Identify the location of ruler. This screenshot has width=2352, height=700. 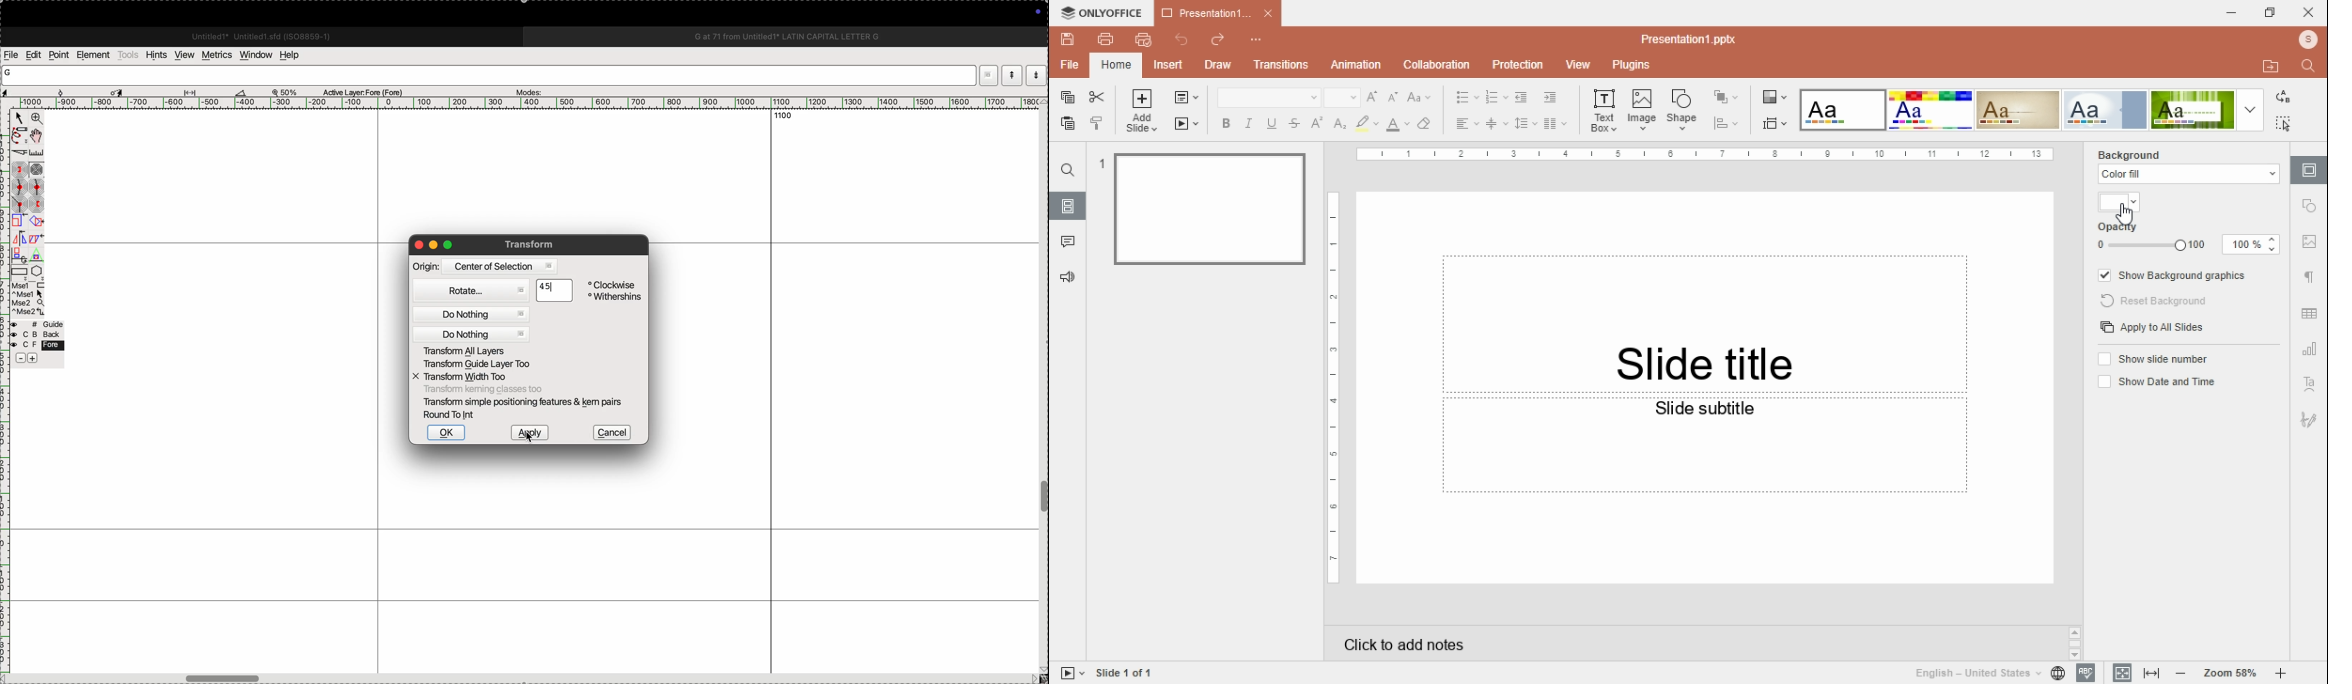
(36, 153).